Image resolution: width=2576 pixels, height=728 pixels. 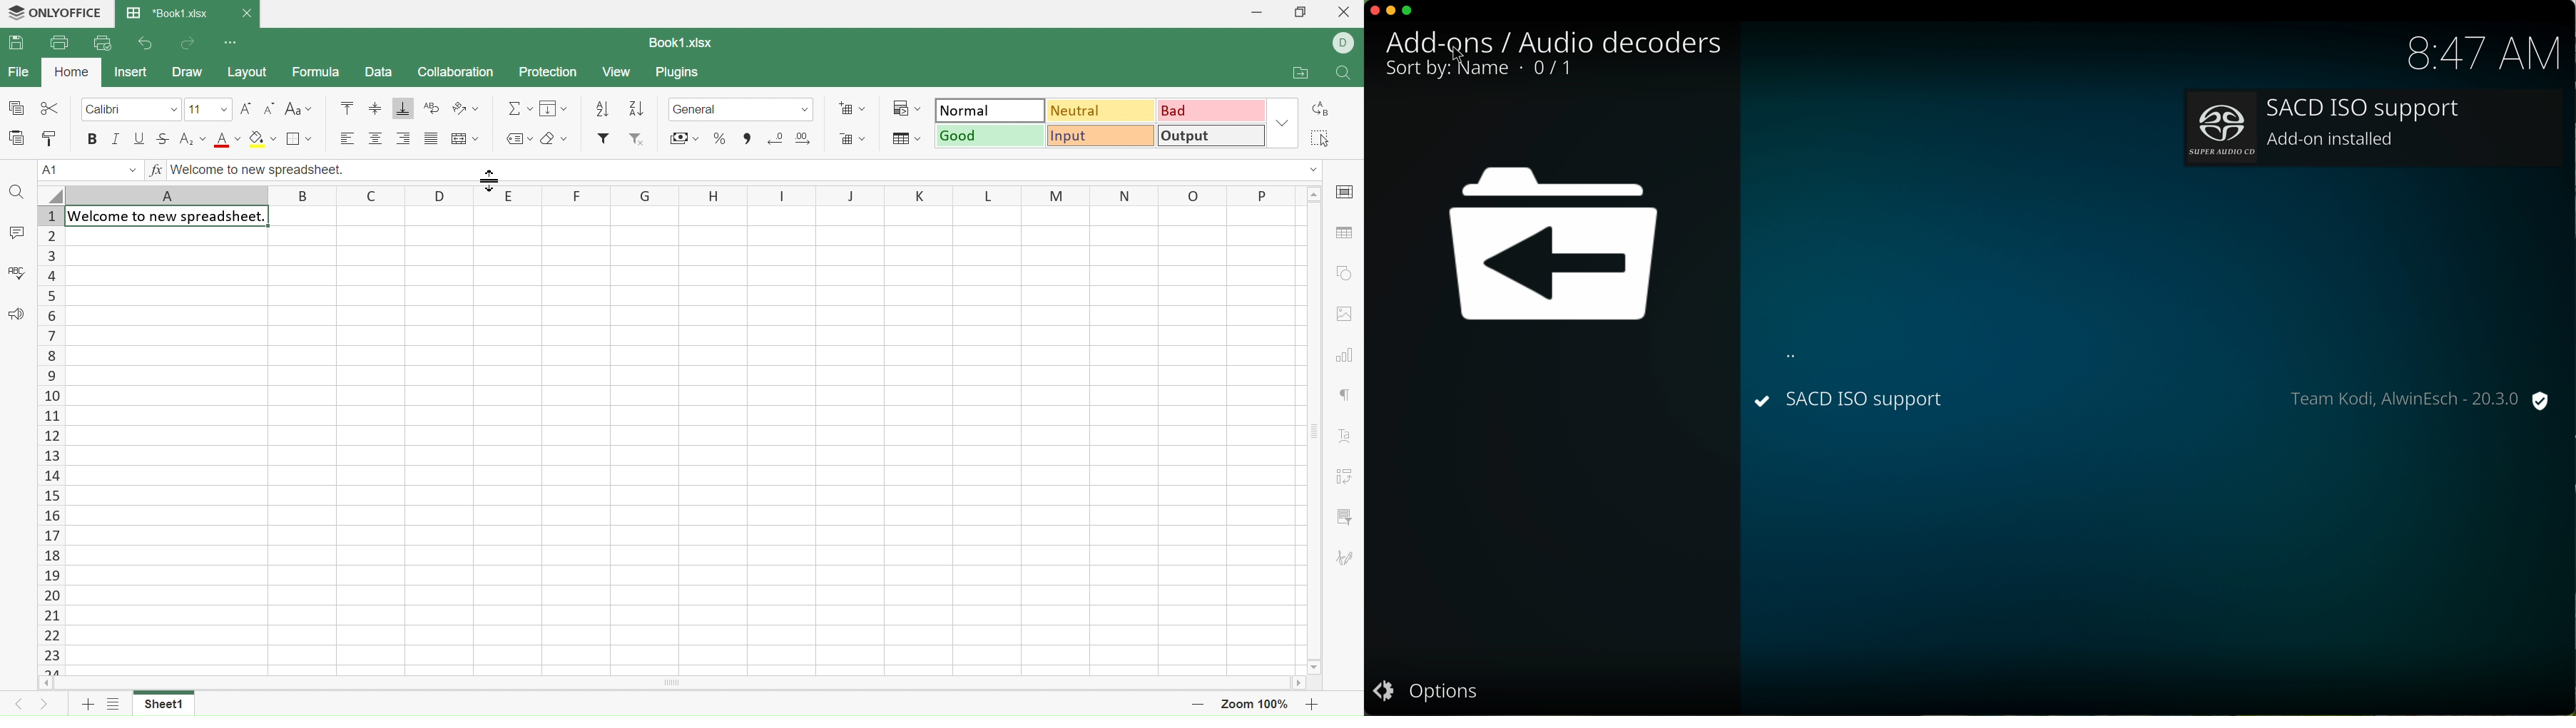 I want to click on Calibri, so click(x=106, y=108).